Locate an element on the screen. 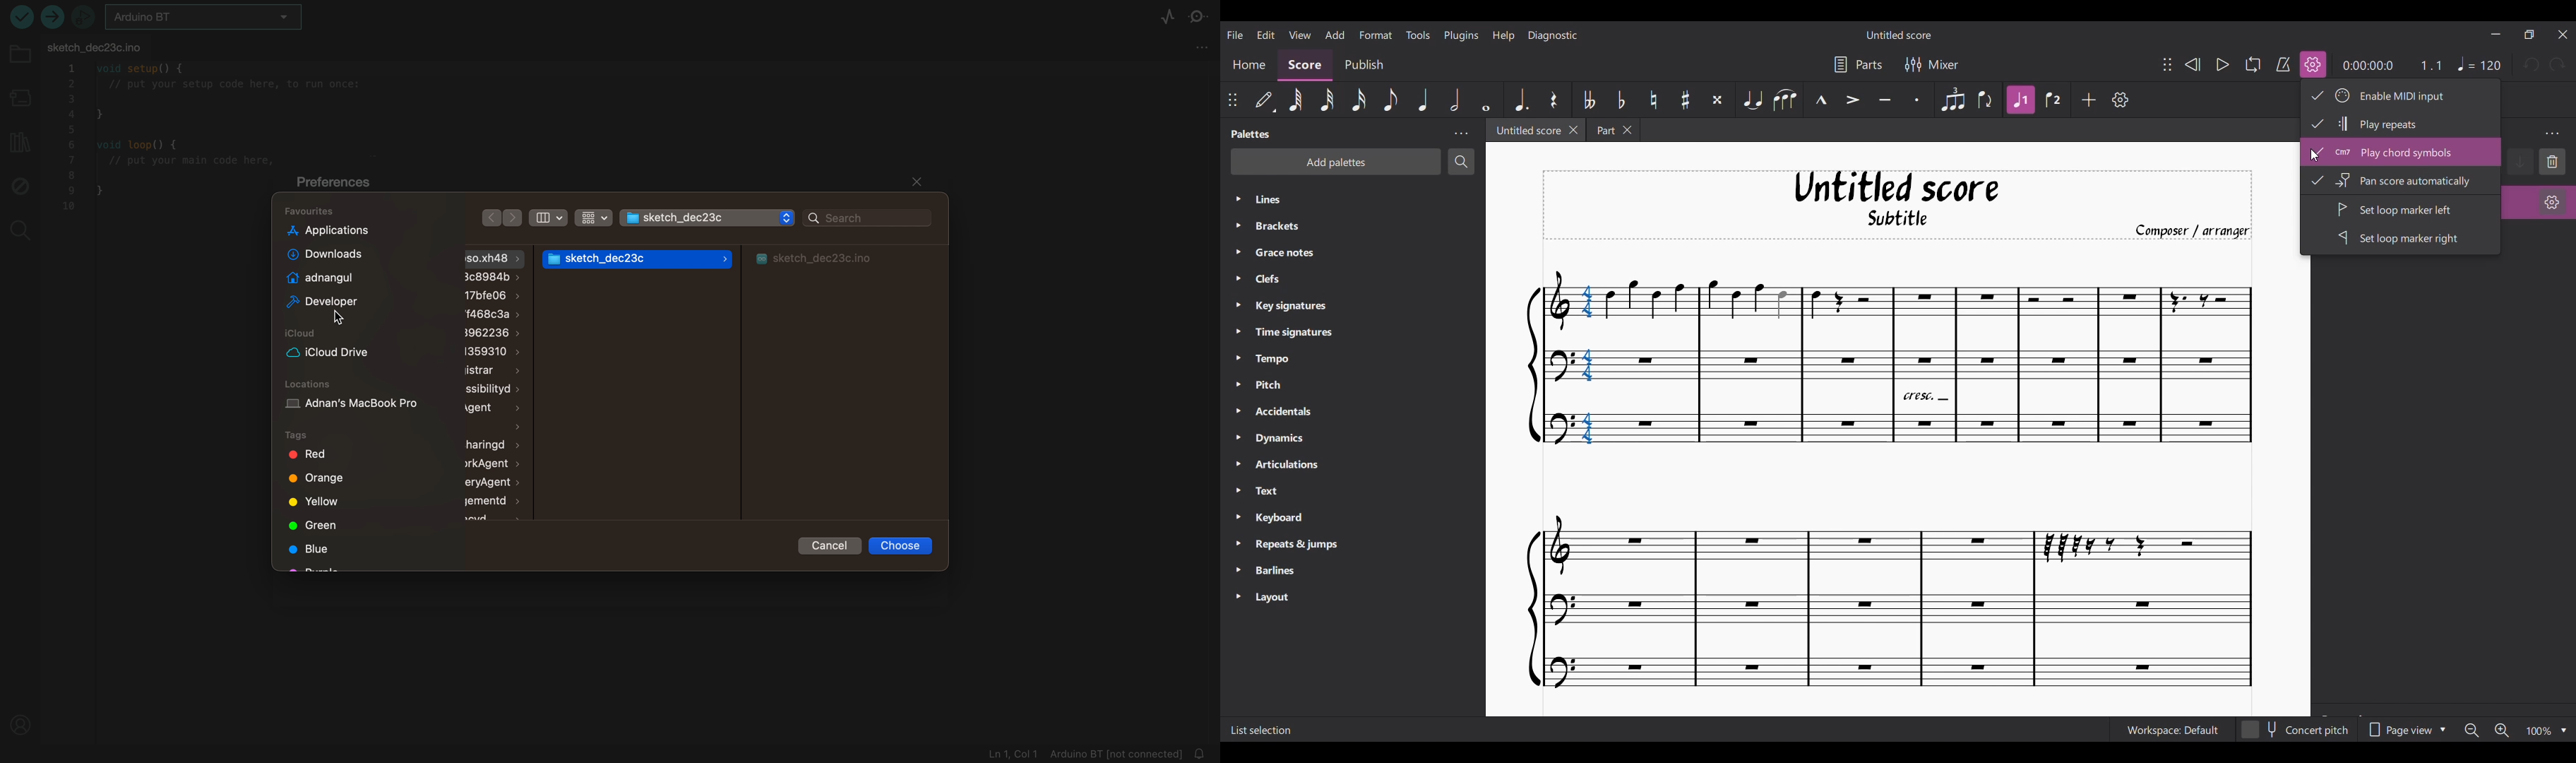  File menu is located at coordinates (1234, 35).